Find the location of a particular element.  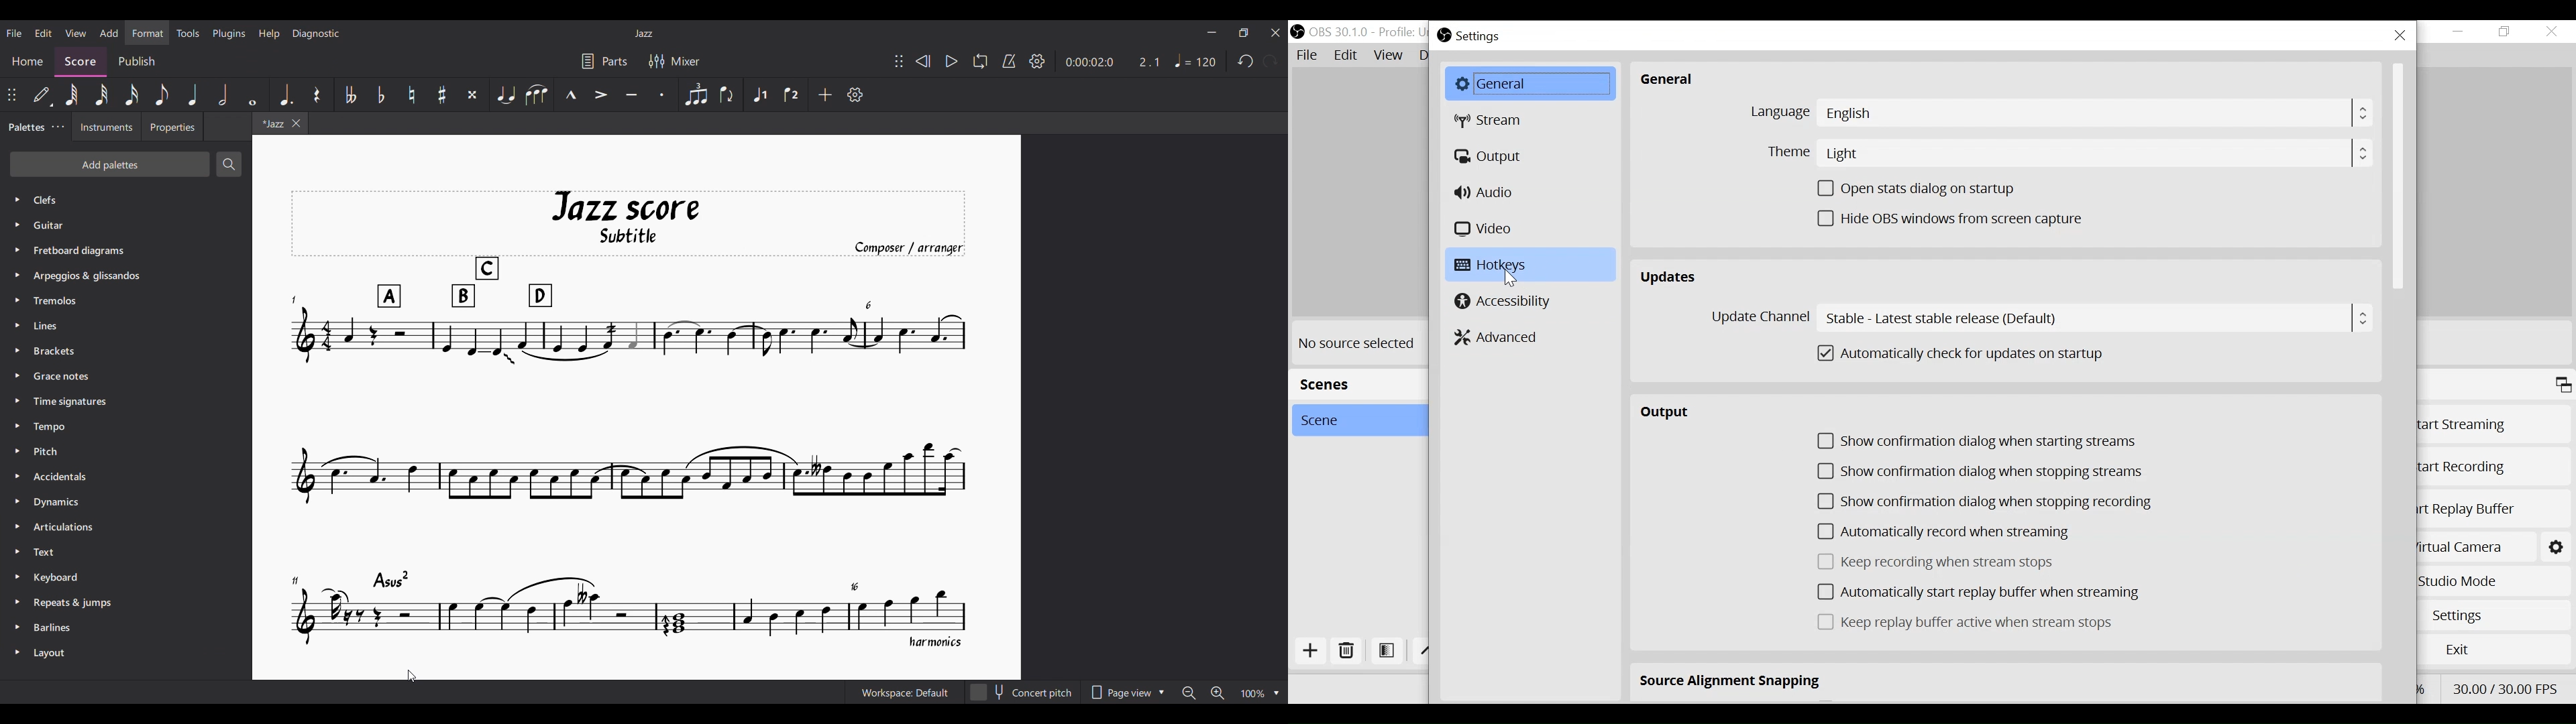

Properties is located at coordinates (172, 127).